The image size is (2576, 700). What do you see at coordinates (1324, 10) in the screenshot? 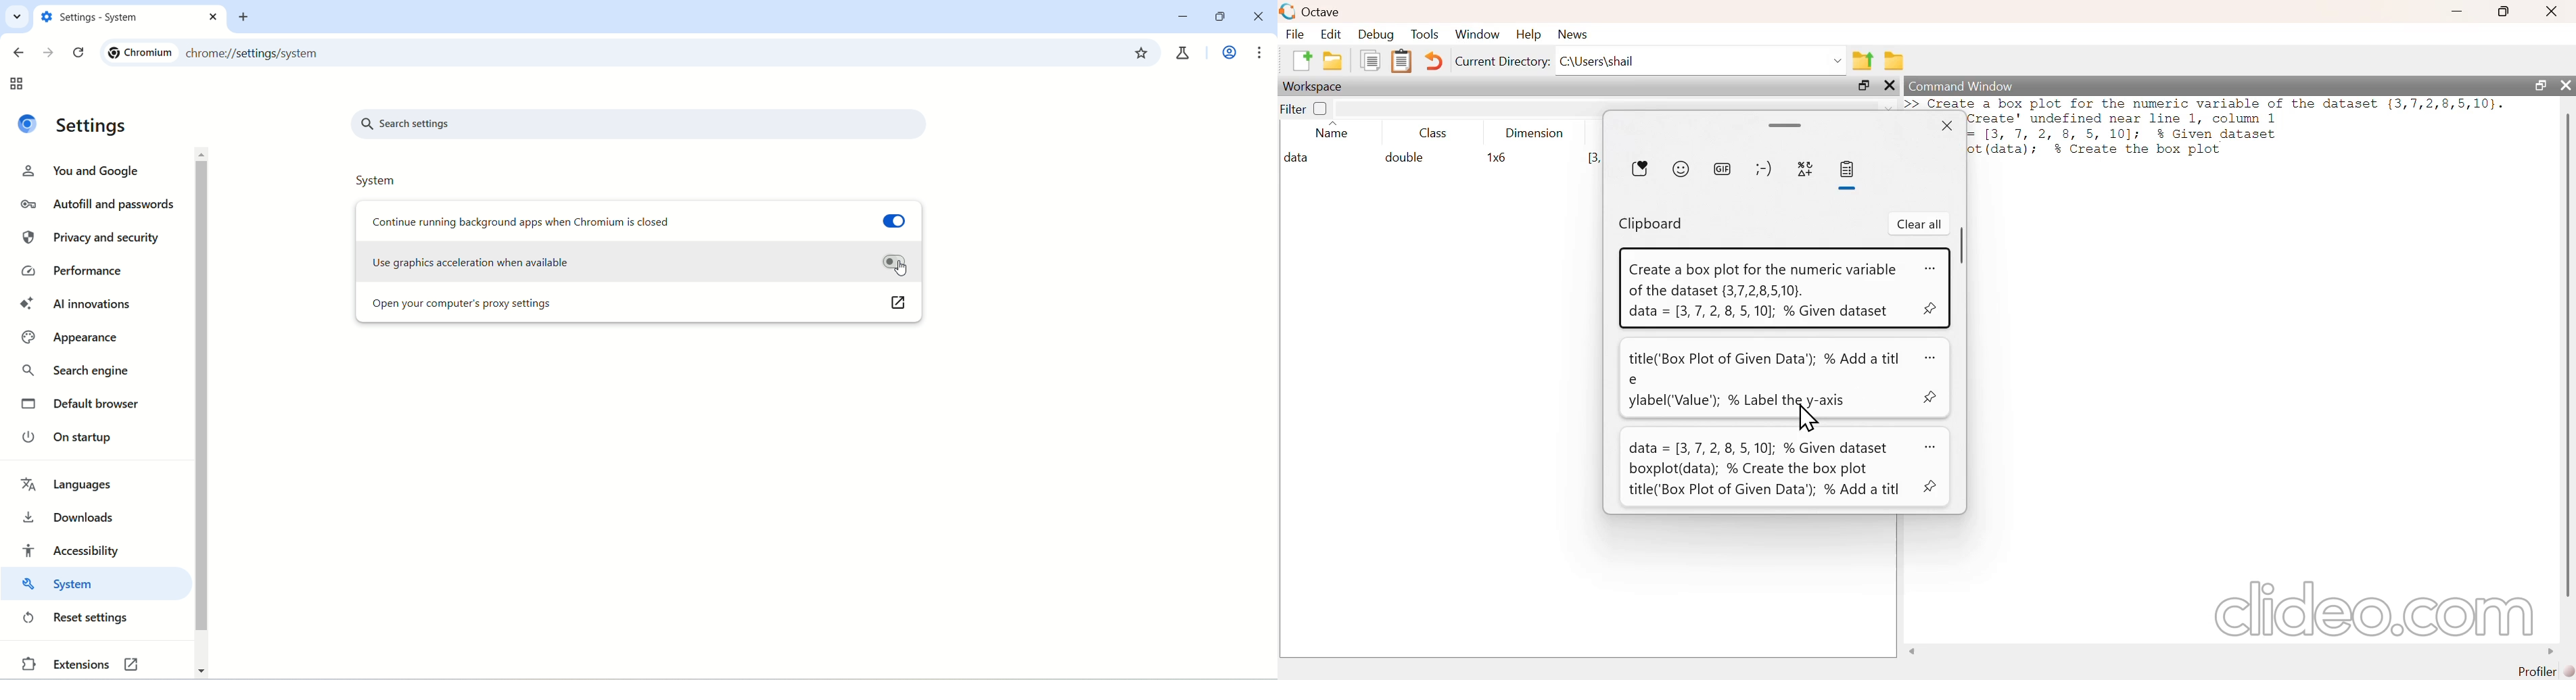
I see `Octave` at bounding box center [1324, 10].